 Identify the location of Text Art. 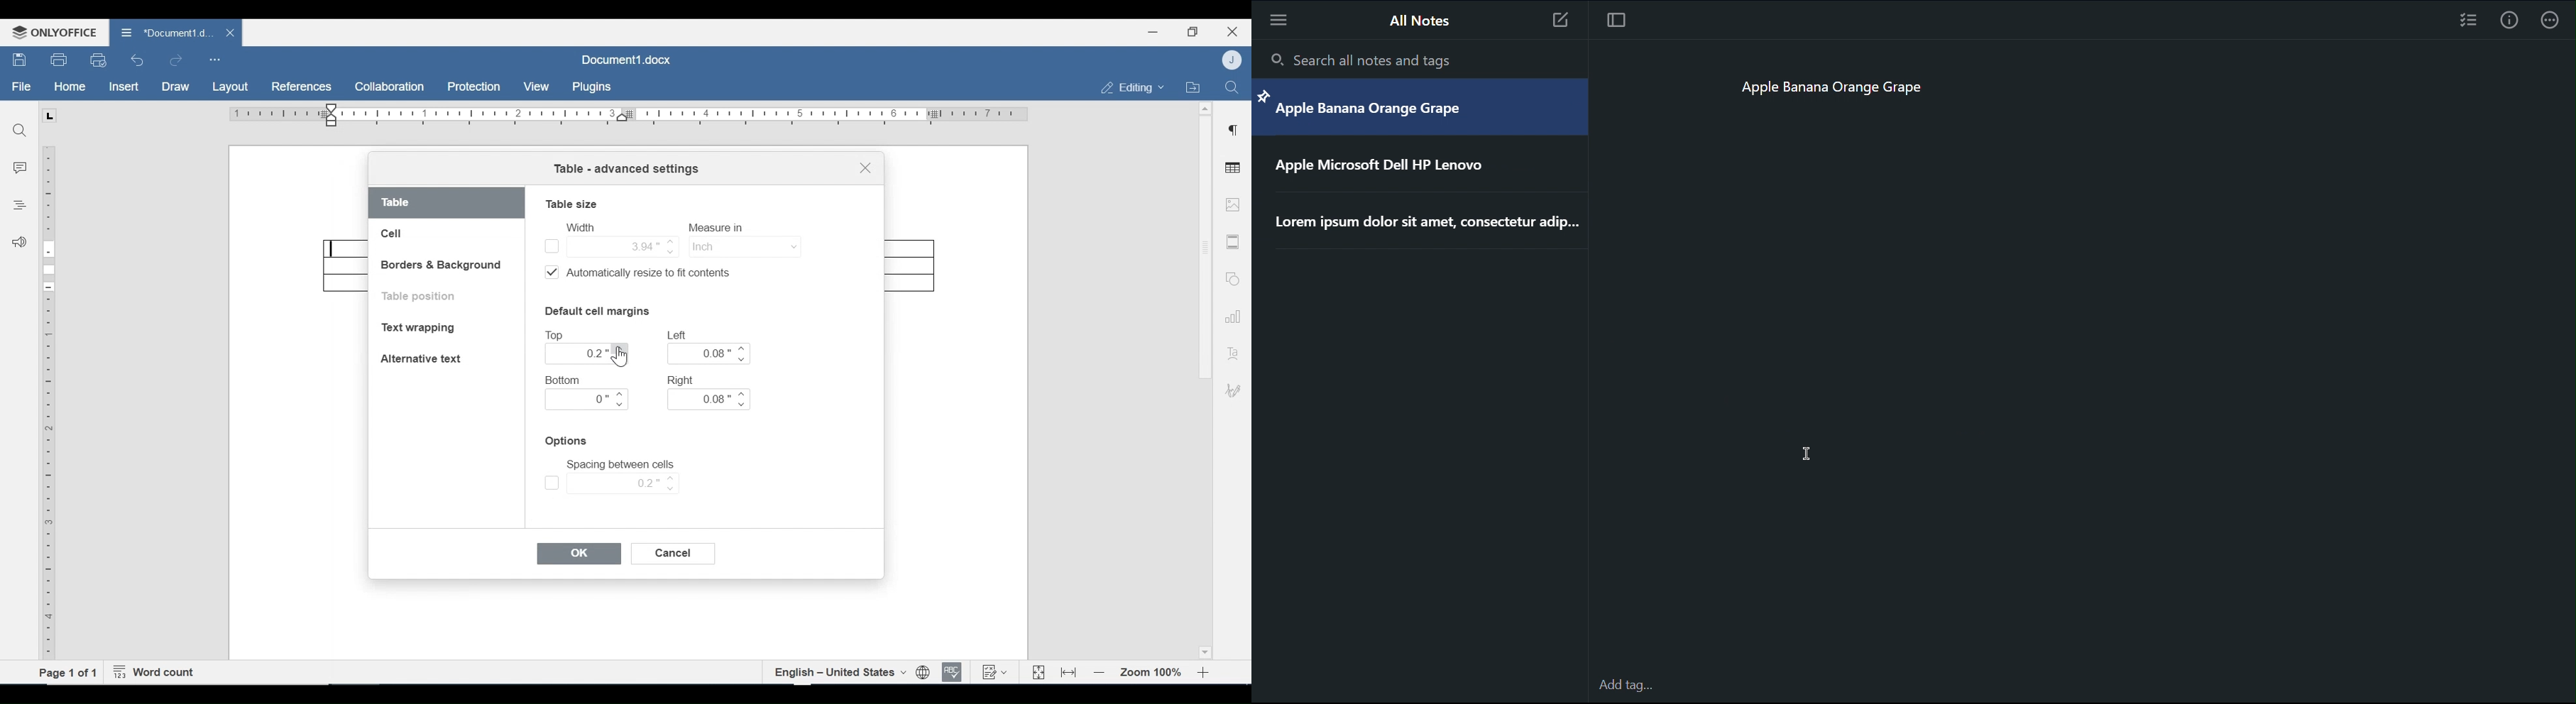
(1232, 351).